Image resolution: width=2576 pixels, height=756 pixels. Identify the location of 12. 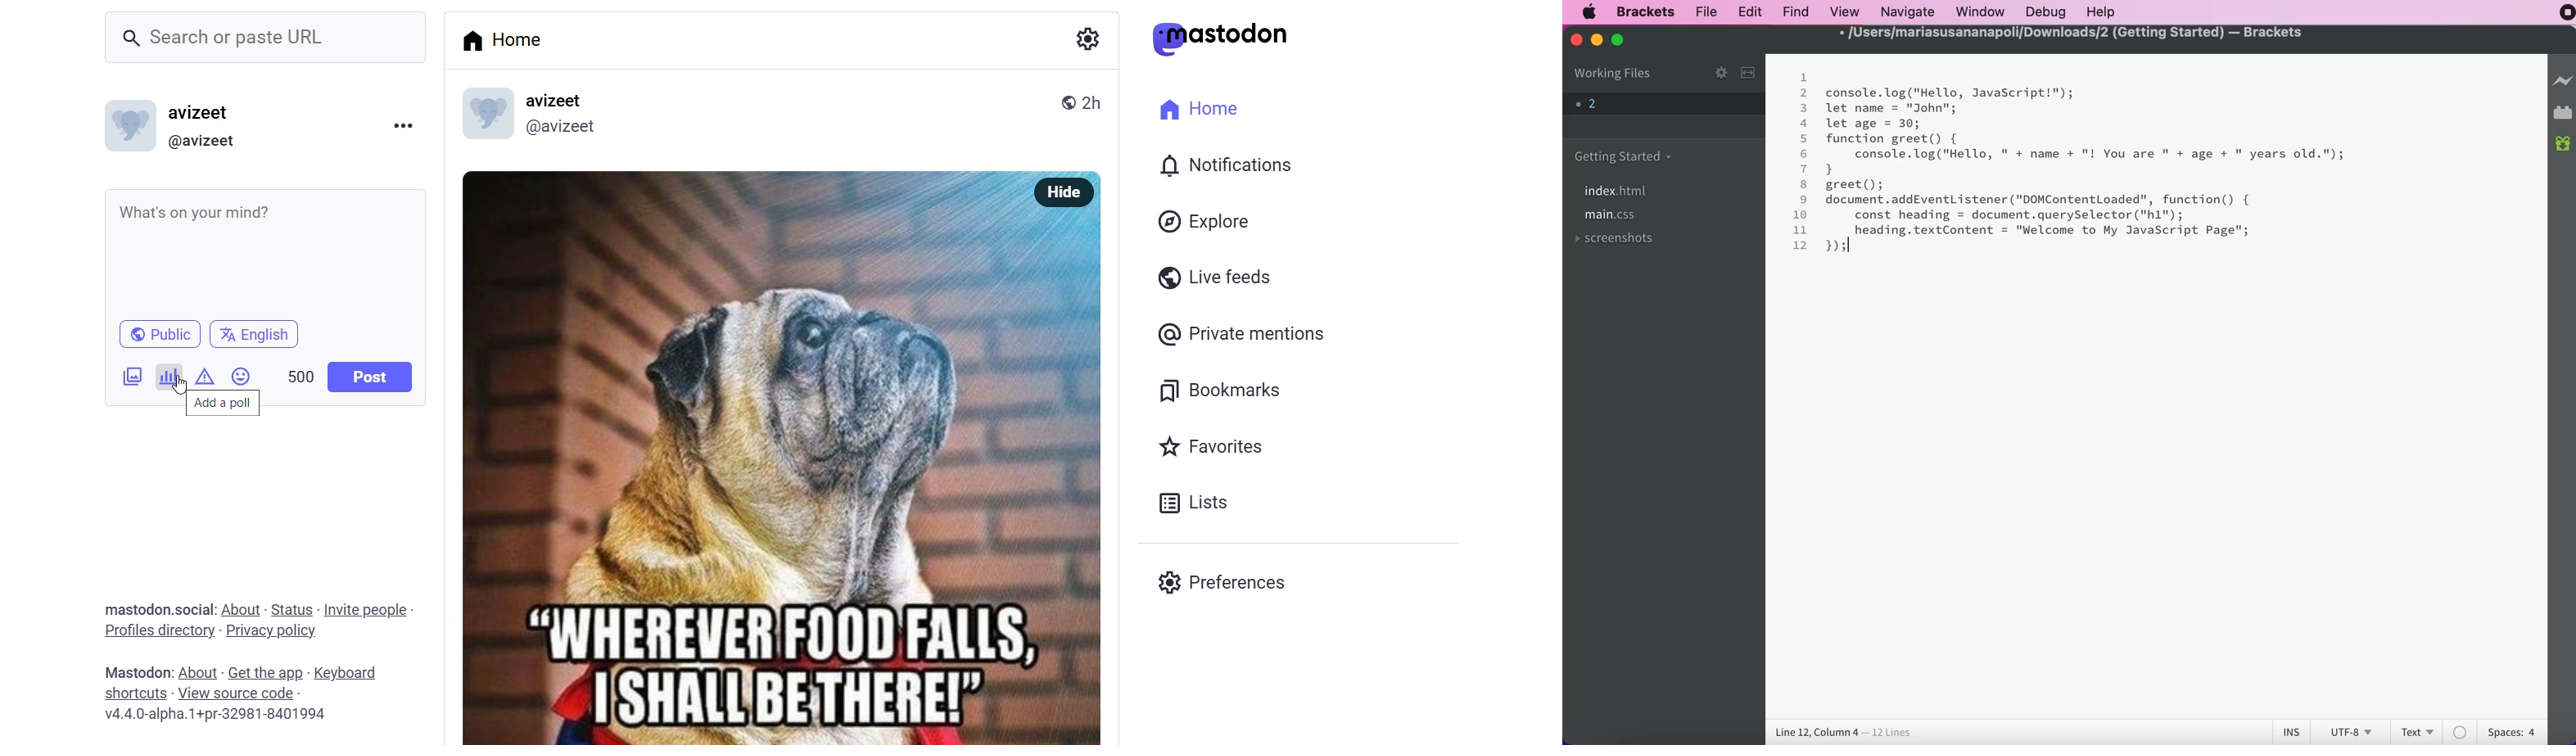
(1800, 245).